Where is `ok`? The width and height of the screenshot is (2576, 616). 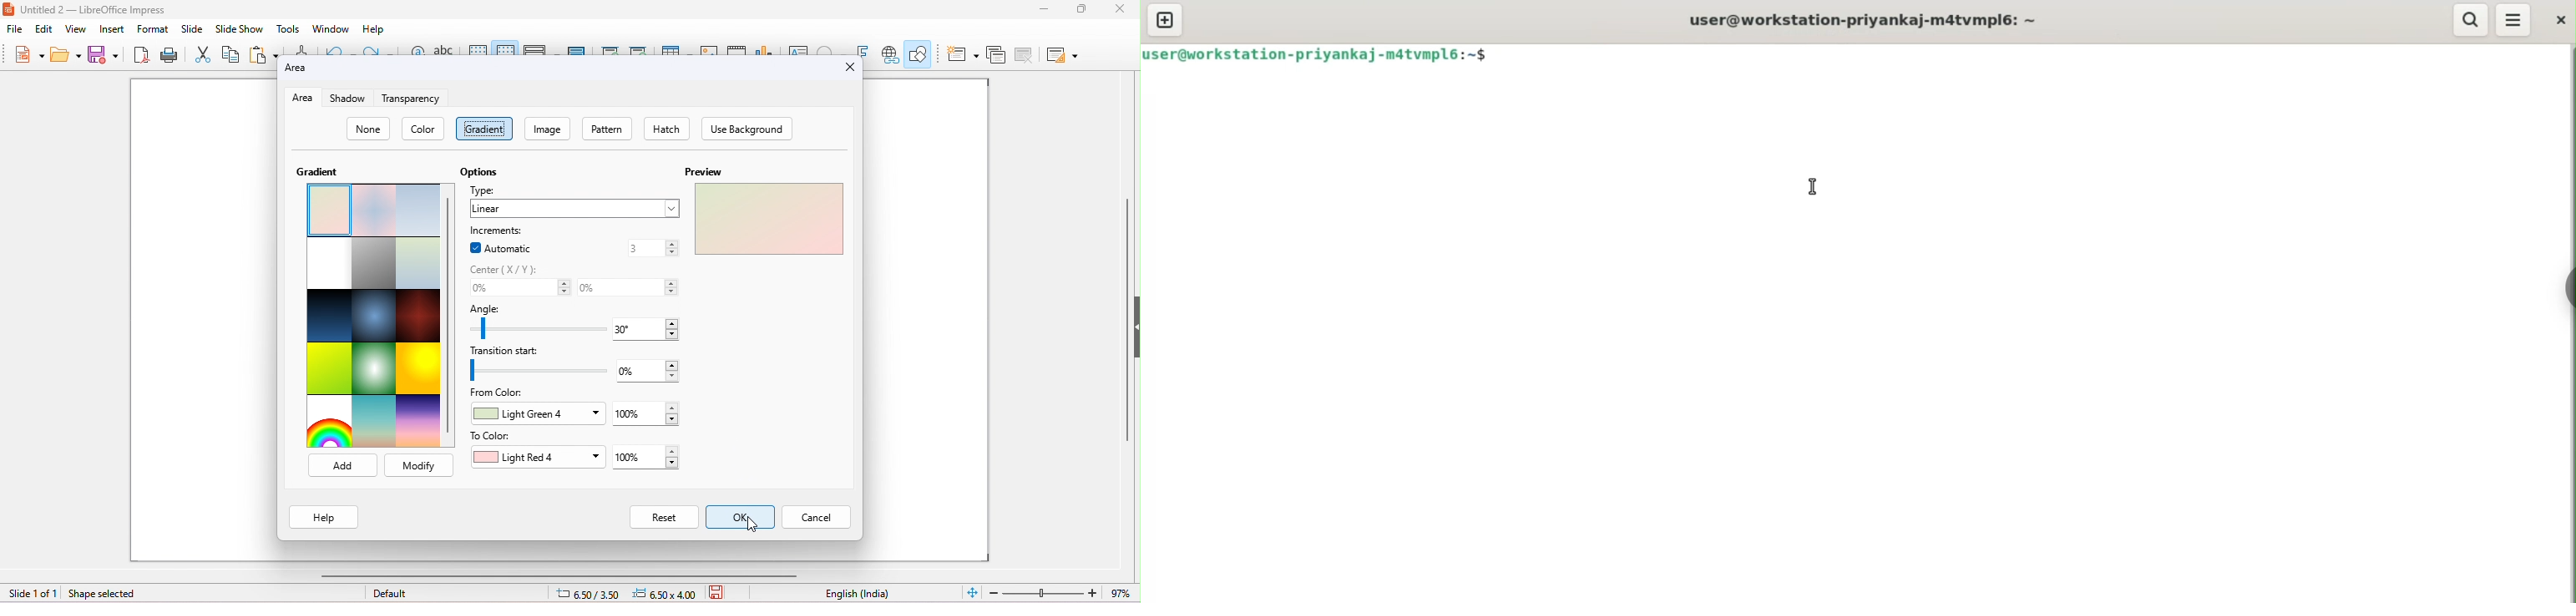
ok is located at coordinates (741, 517).